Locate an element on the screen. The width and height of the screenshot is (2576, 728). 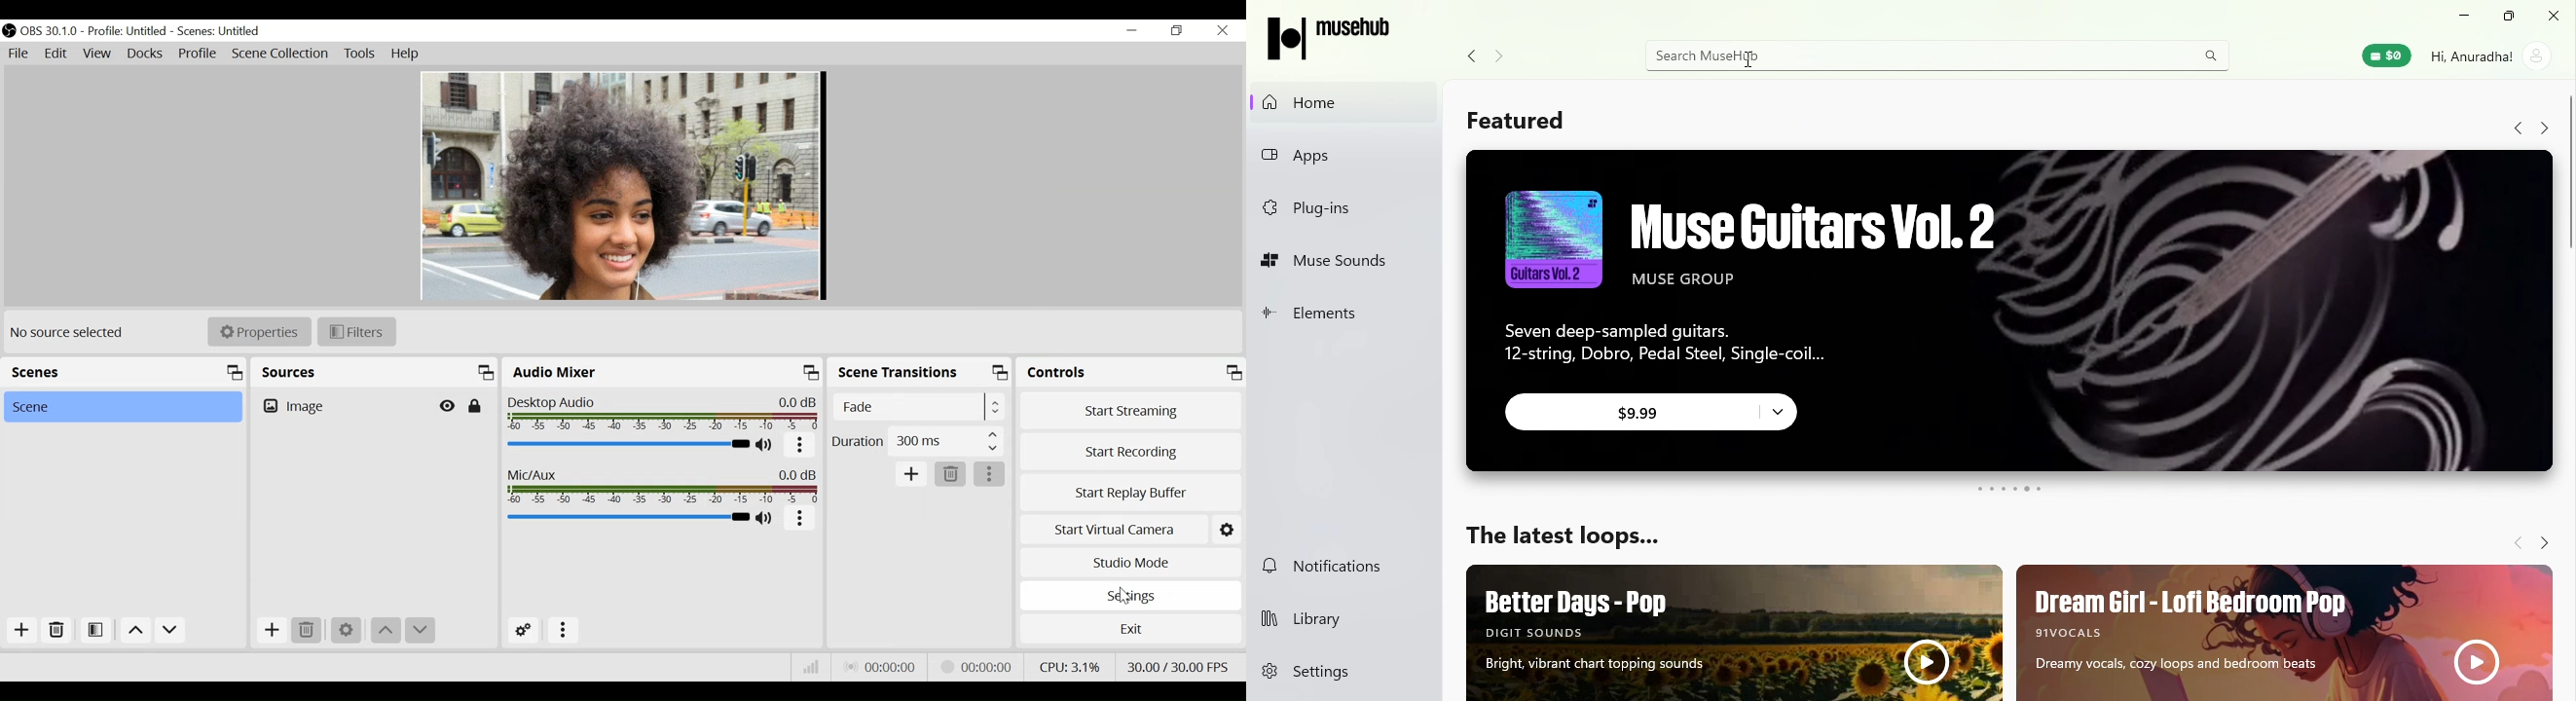
Start Replay Buffer is located at coordinates (1131, 493).